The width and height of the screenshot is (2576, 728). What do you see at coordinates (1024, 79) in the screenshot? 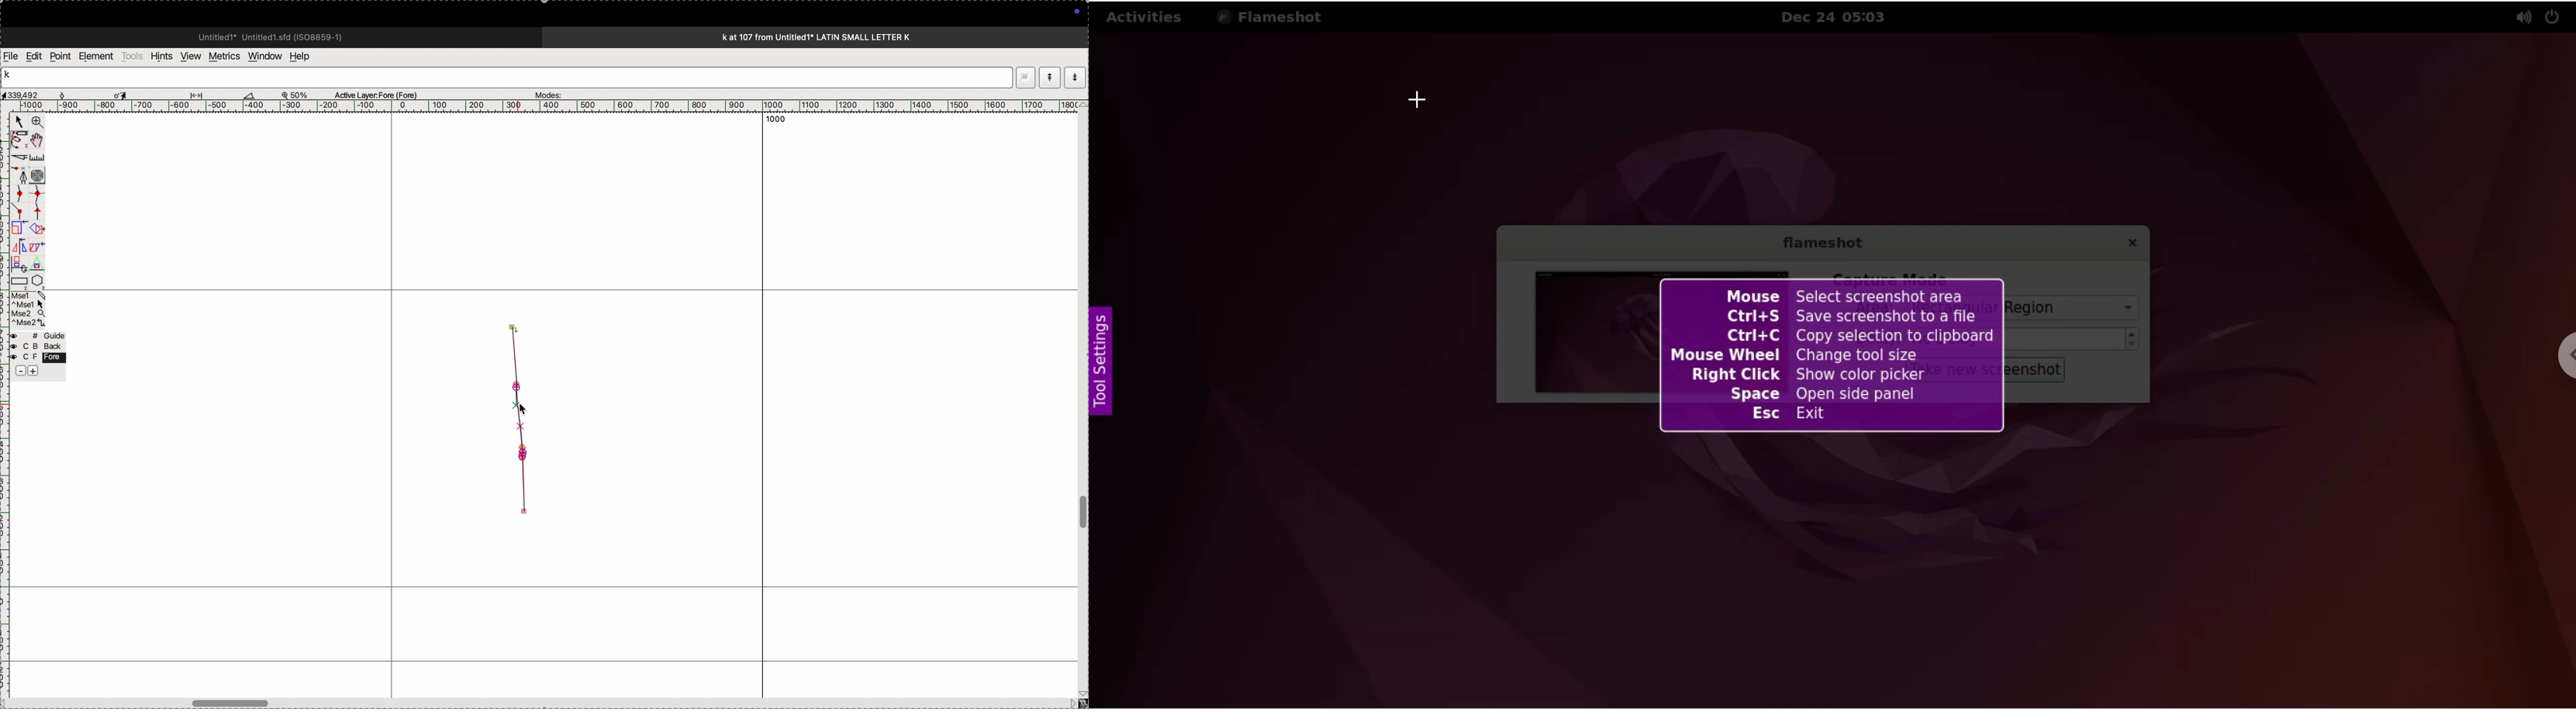
I see `restore down` at bounding box center [1024, 79].